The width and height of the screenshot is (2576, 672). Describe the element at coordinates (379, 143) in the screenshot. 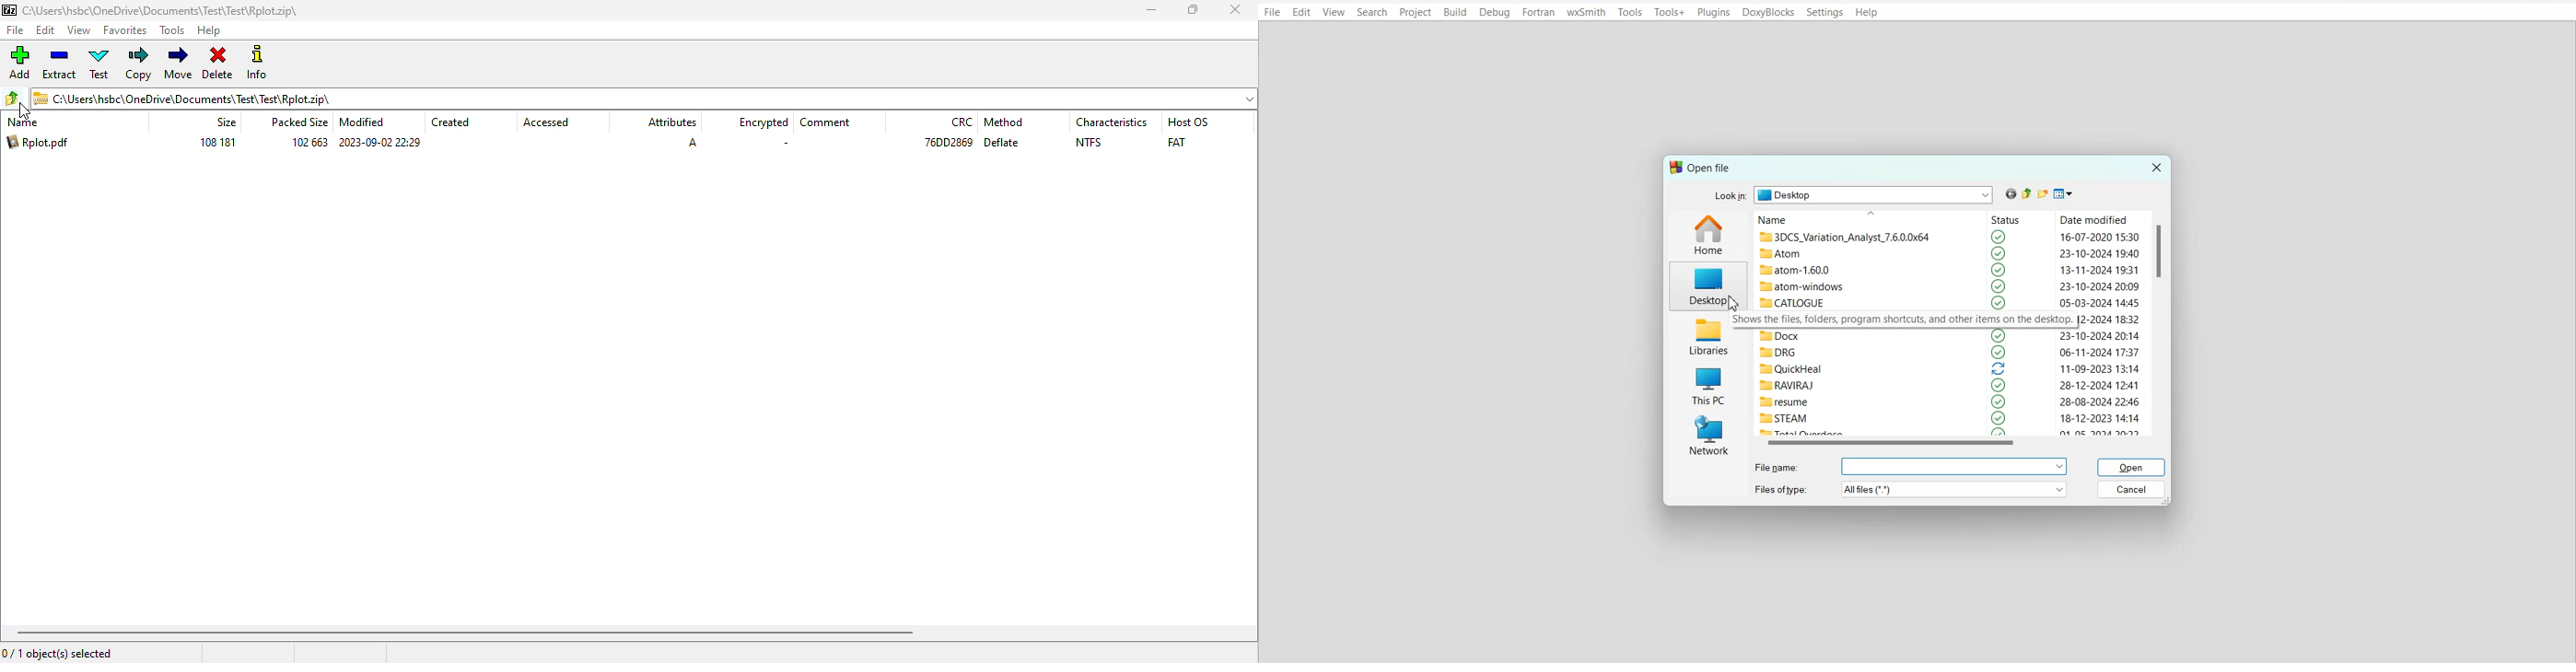

I see `2023-09-02 22:29` at that location.